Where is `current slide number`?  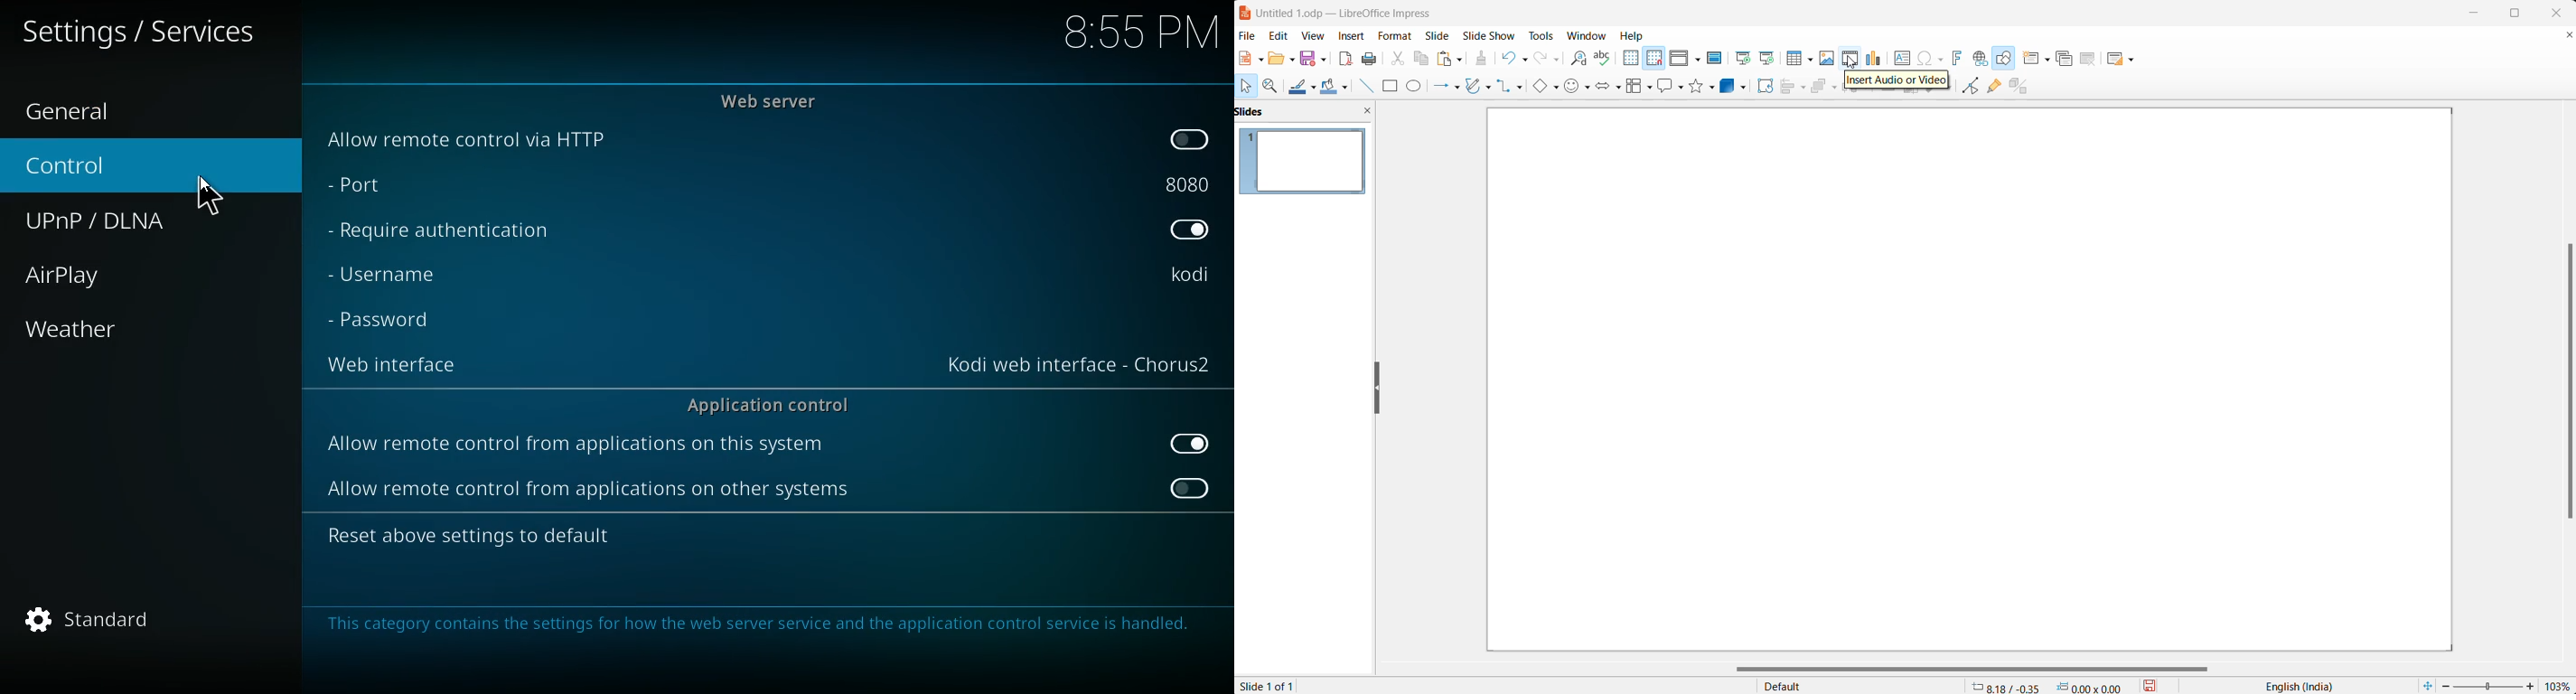 current slide number is located at coordinates (1272, 684).